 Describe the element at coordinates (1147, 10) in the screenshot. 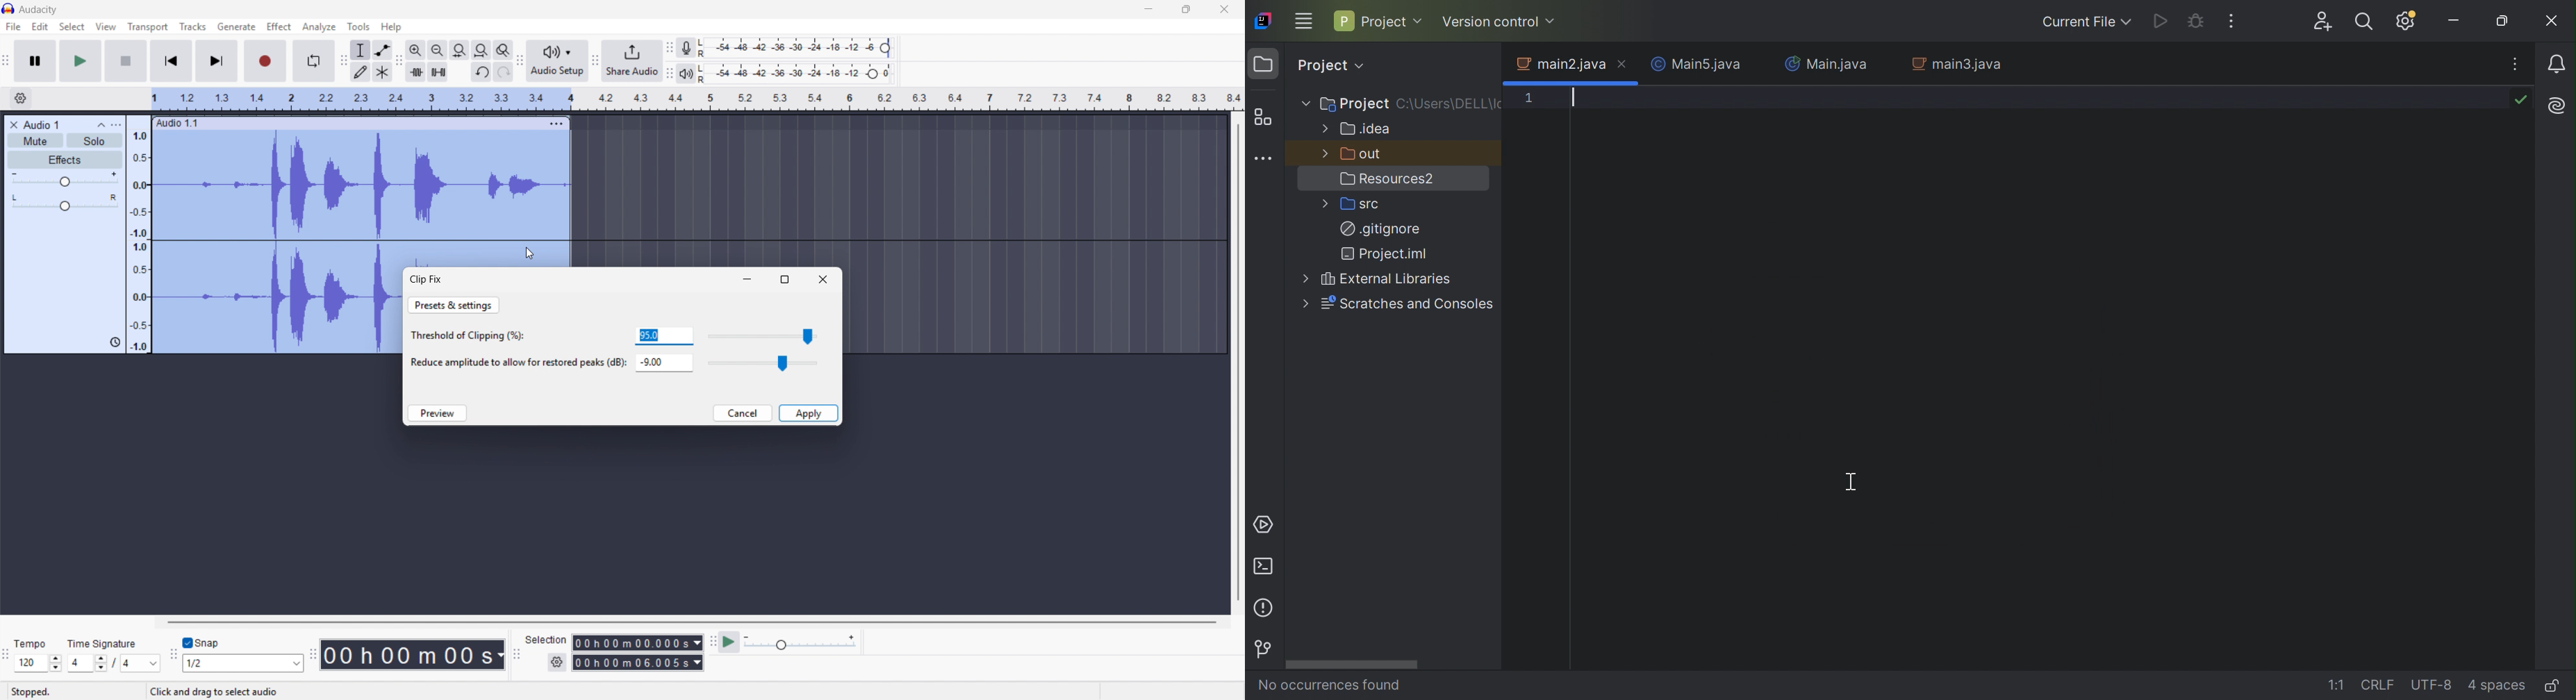

I see `minimise` at that location.